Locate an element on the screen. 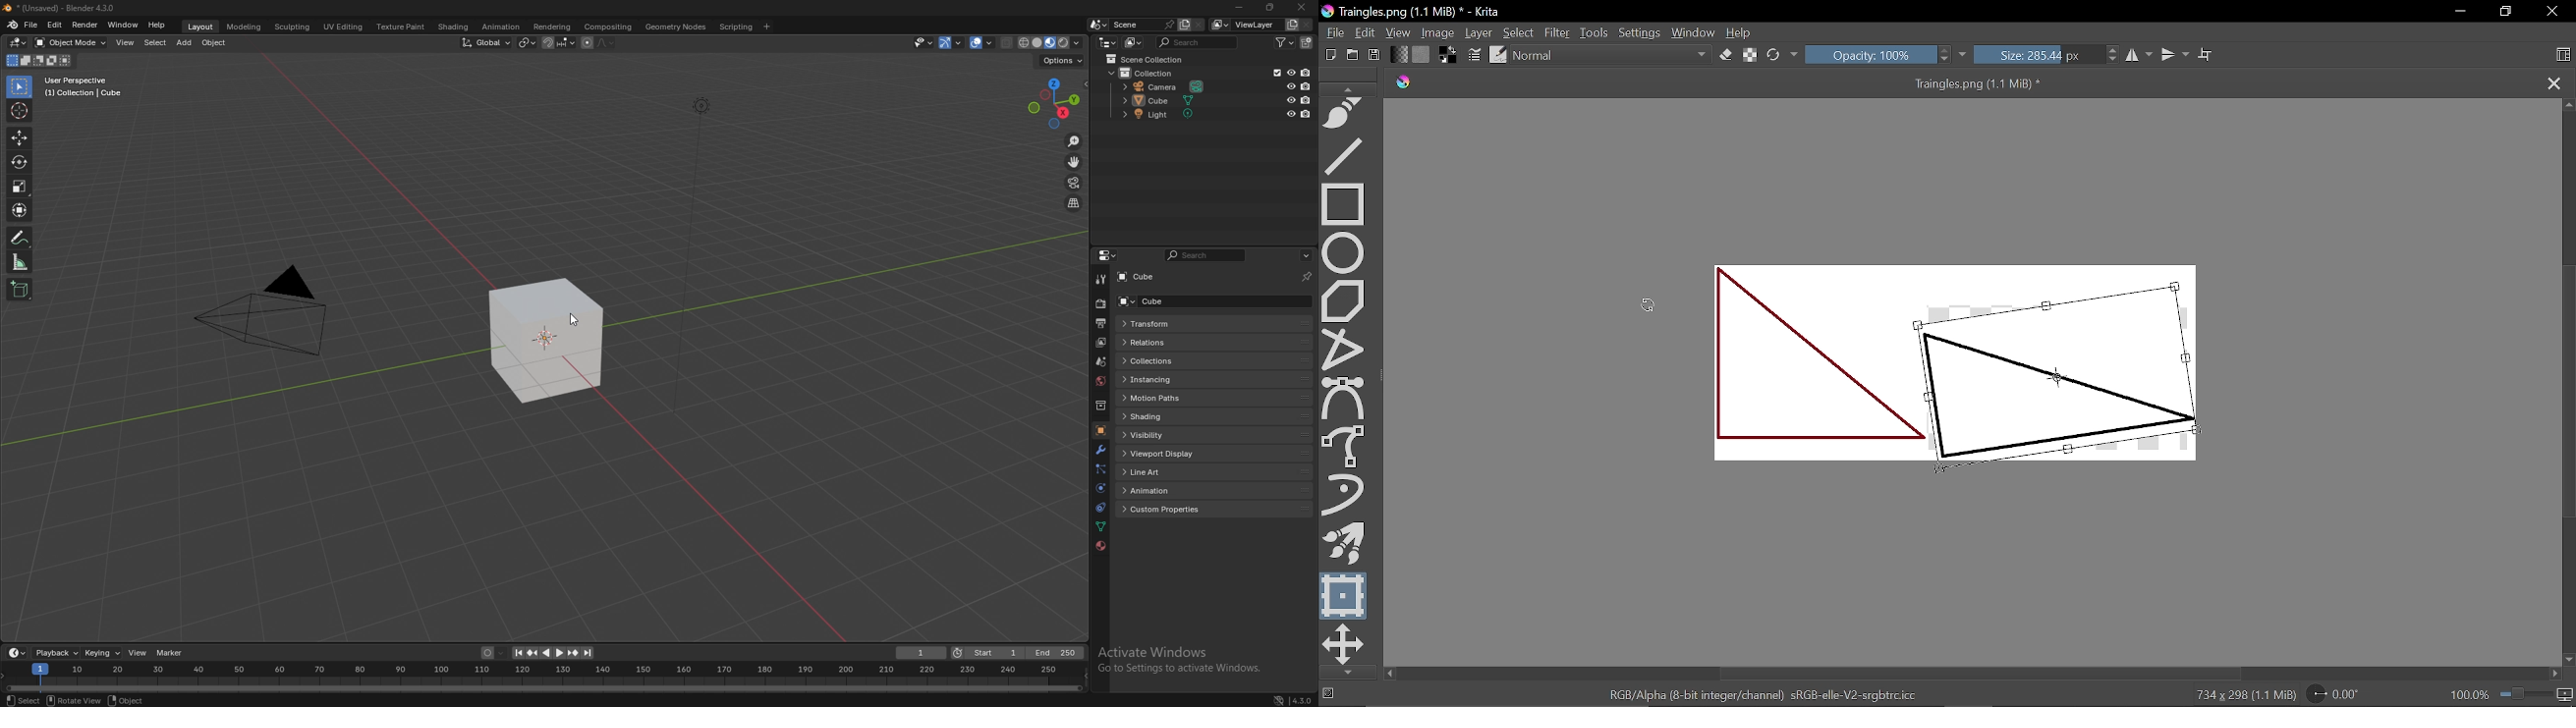 This screenshot has height=728, width=2576. end frame is located at coordinates (1054, 653).